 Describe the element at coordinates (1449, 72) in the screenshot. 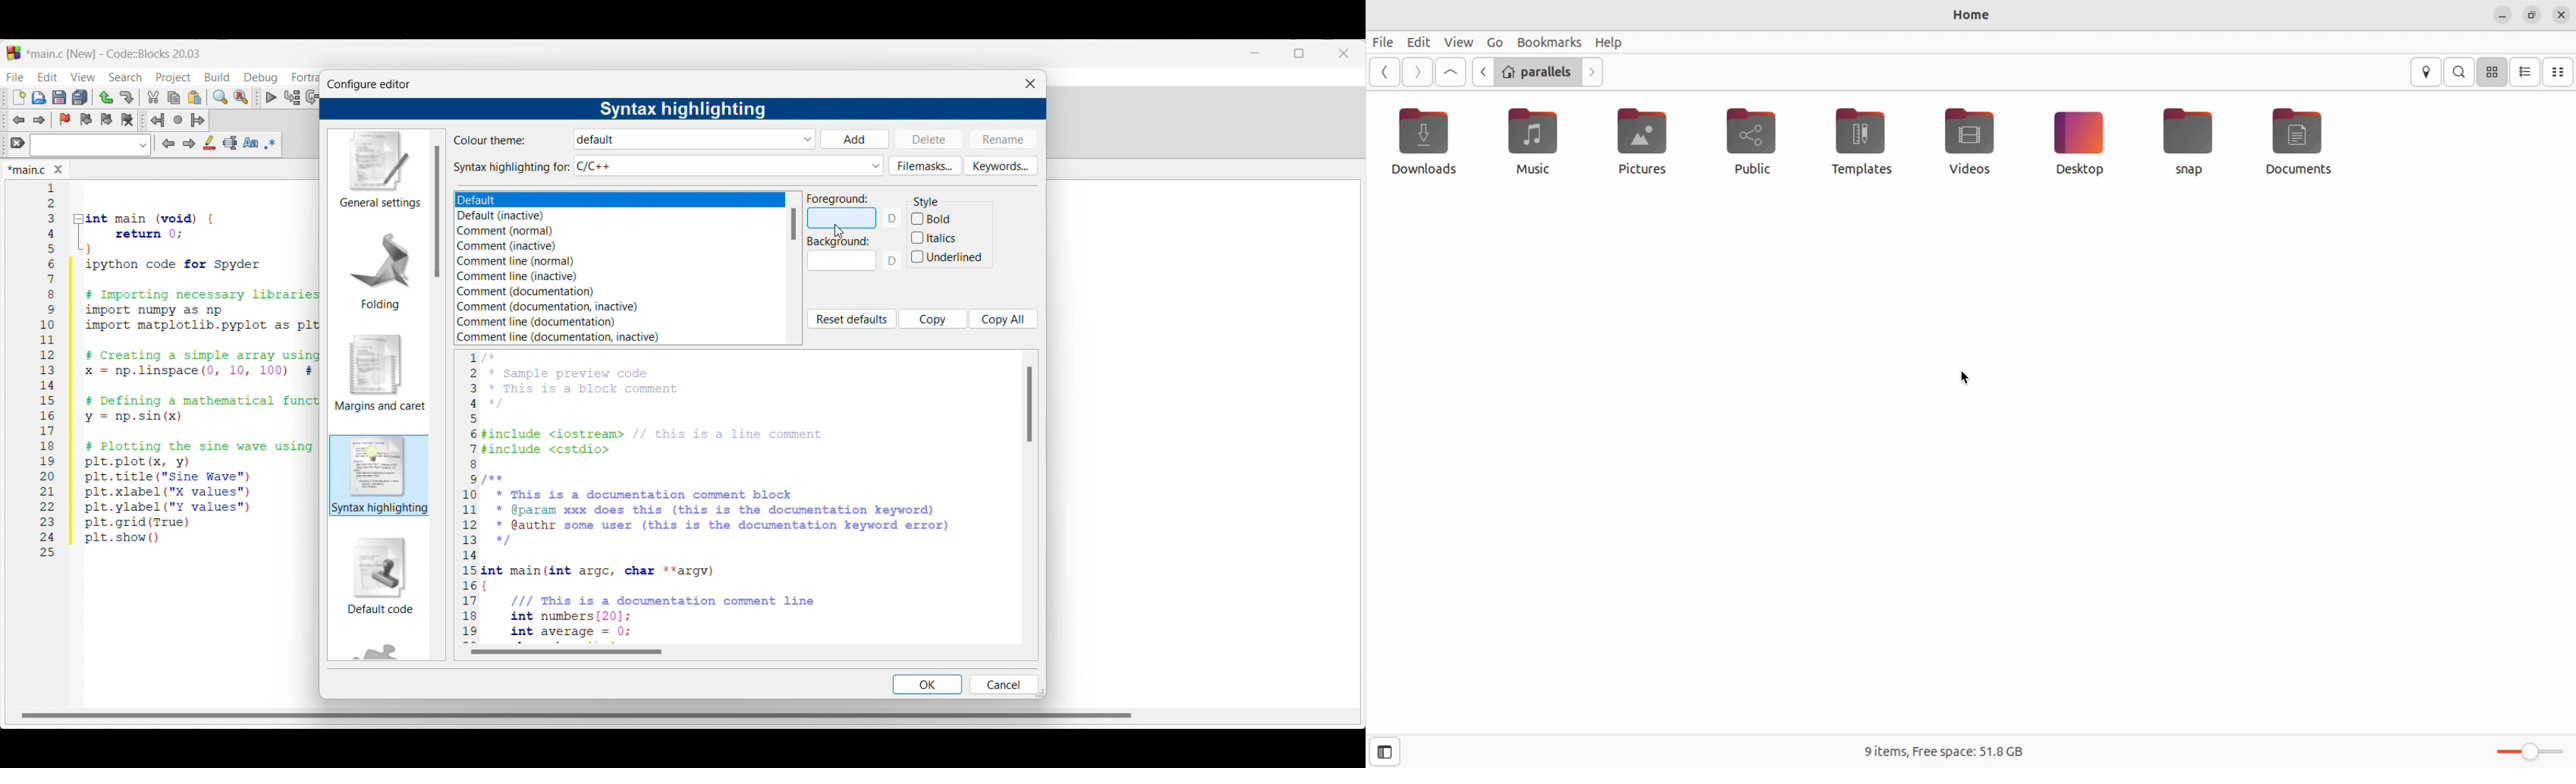

I see `Go first` at that location.